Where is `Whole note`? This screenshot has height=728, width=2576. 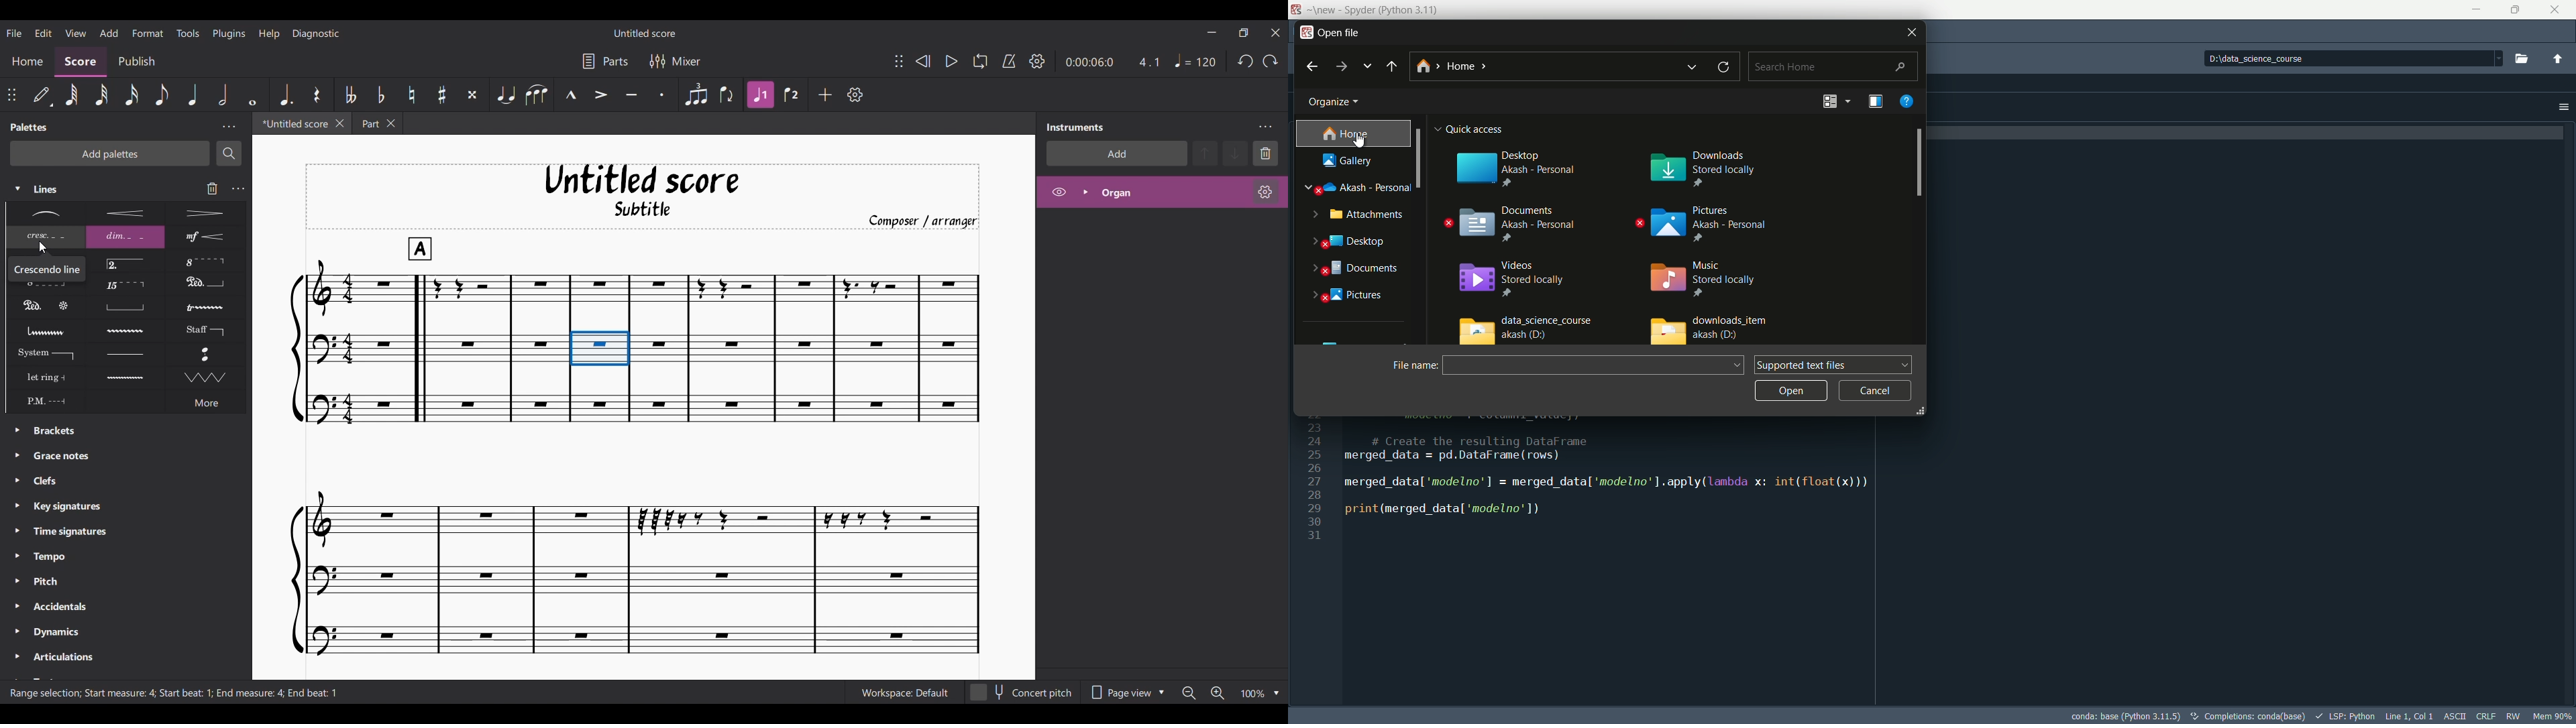 Whole note is located at coordinates (253, 95).